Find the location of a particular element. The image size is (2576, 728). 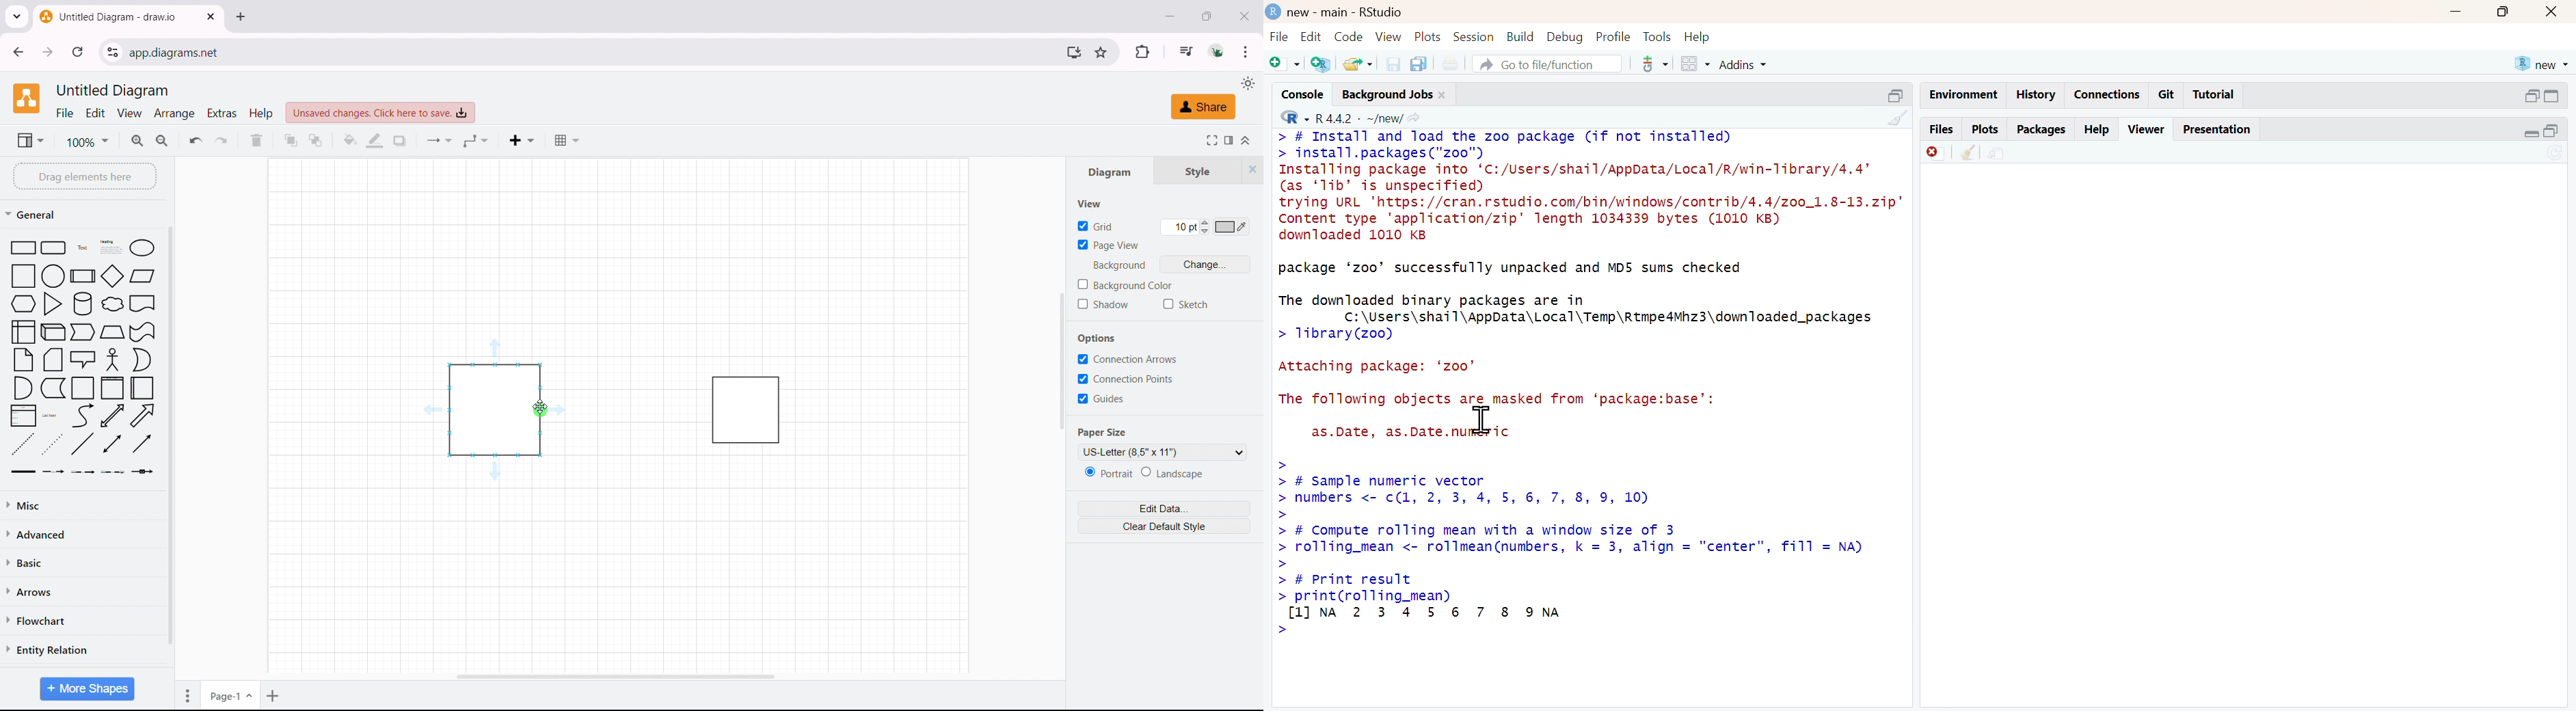

The downloaded binary packages are in
C:\Users\shail\AppData\Local\Temp\Rtmpe4Mhz3\downTloaded_packages
> 1ibrary(zoo) is located at coordinates (1577, 319).